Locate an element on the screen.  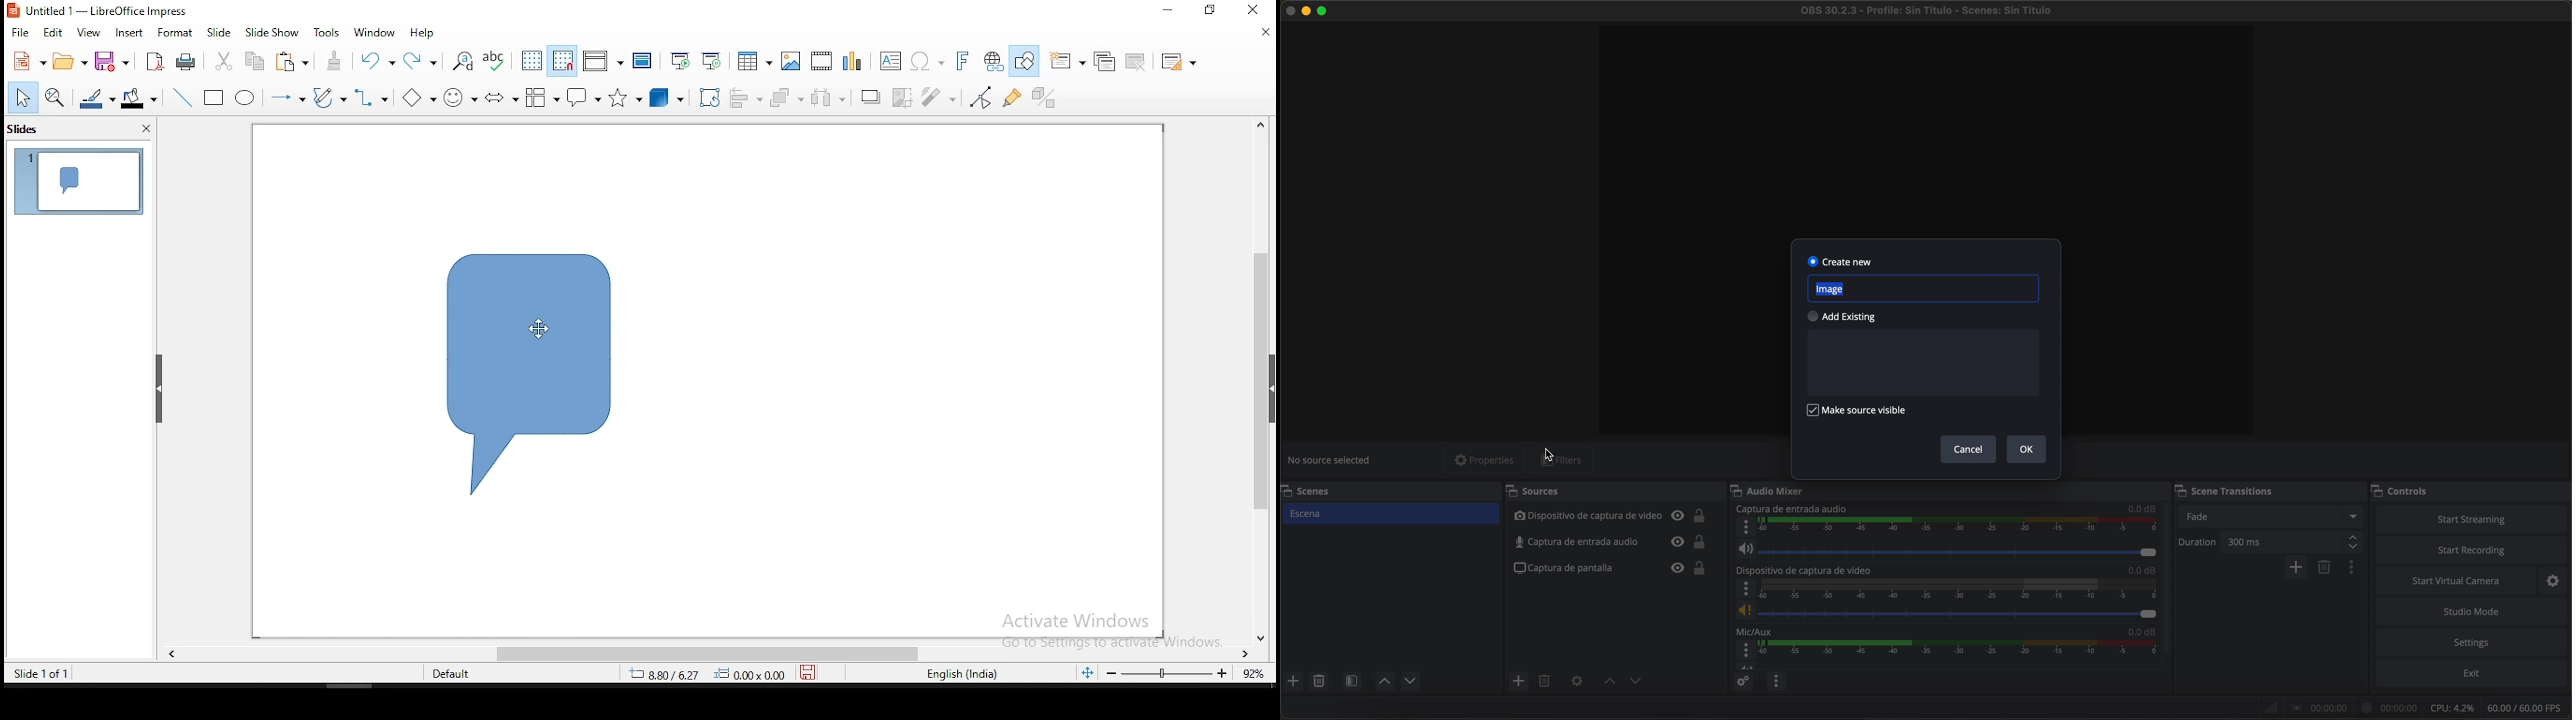
delete slide is located at coordinates (1139, 61).